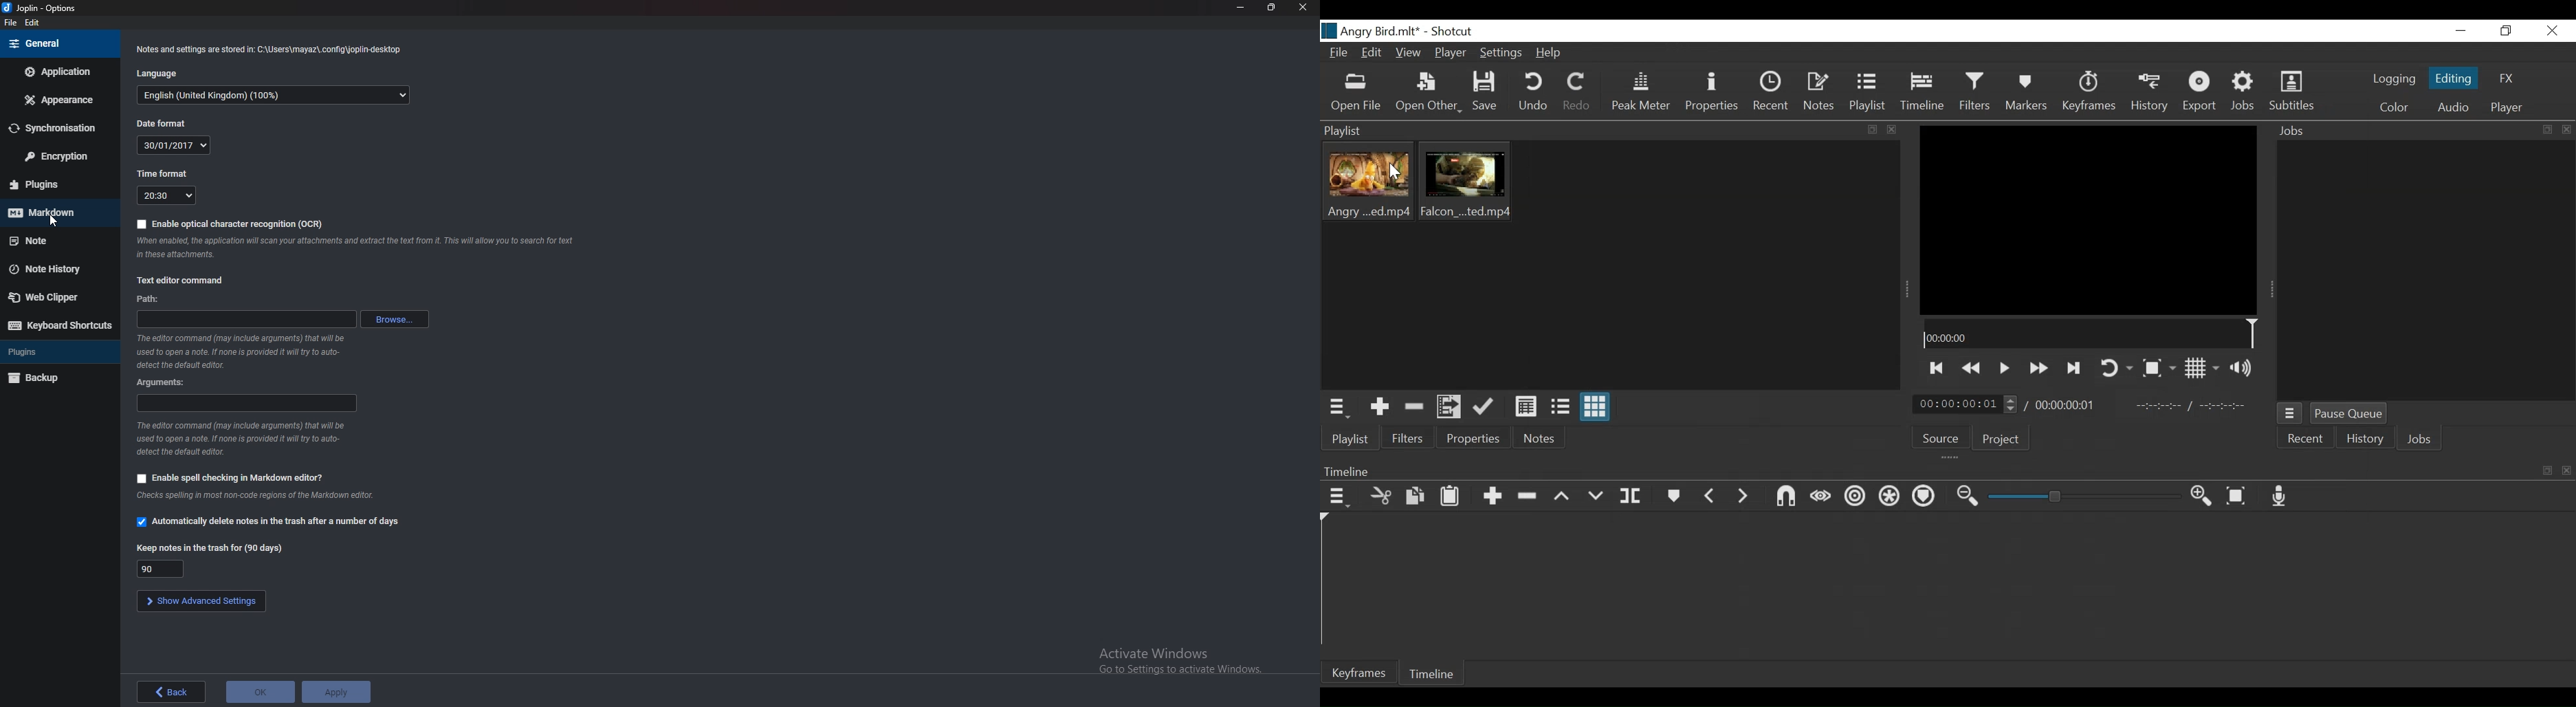 This screenshot has width=2576, height=728. Describe the element at coordinates (58, 326) in the screenshot. I see `Keyboard shortcuts` at that location.